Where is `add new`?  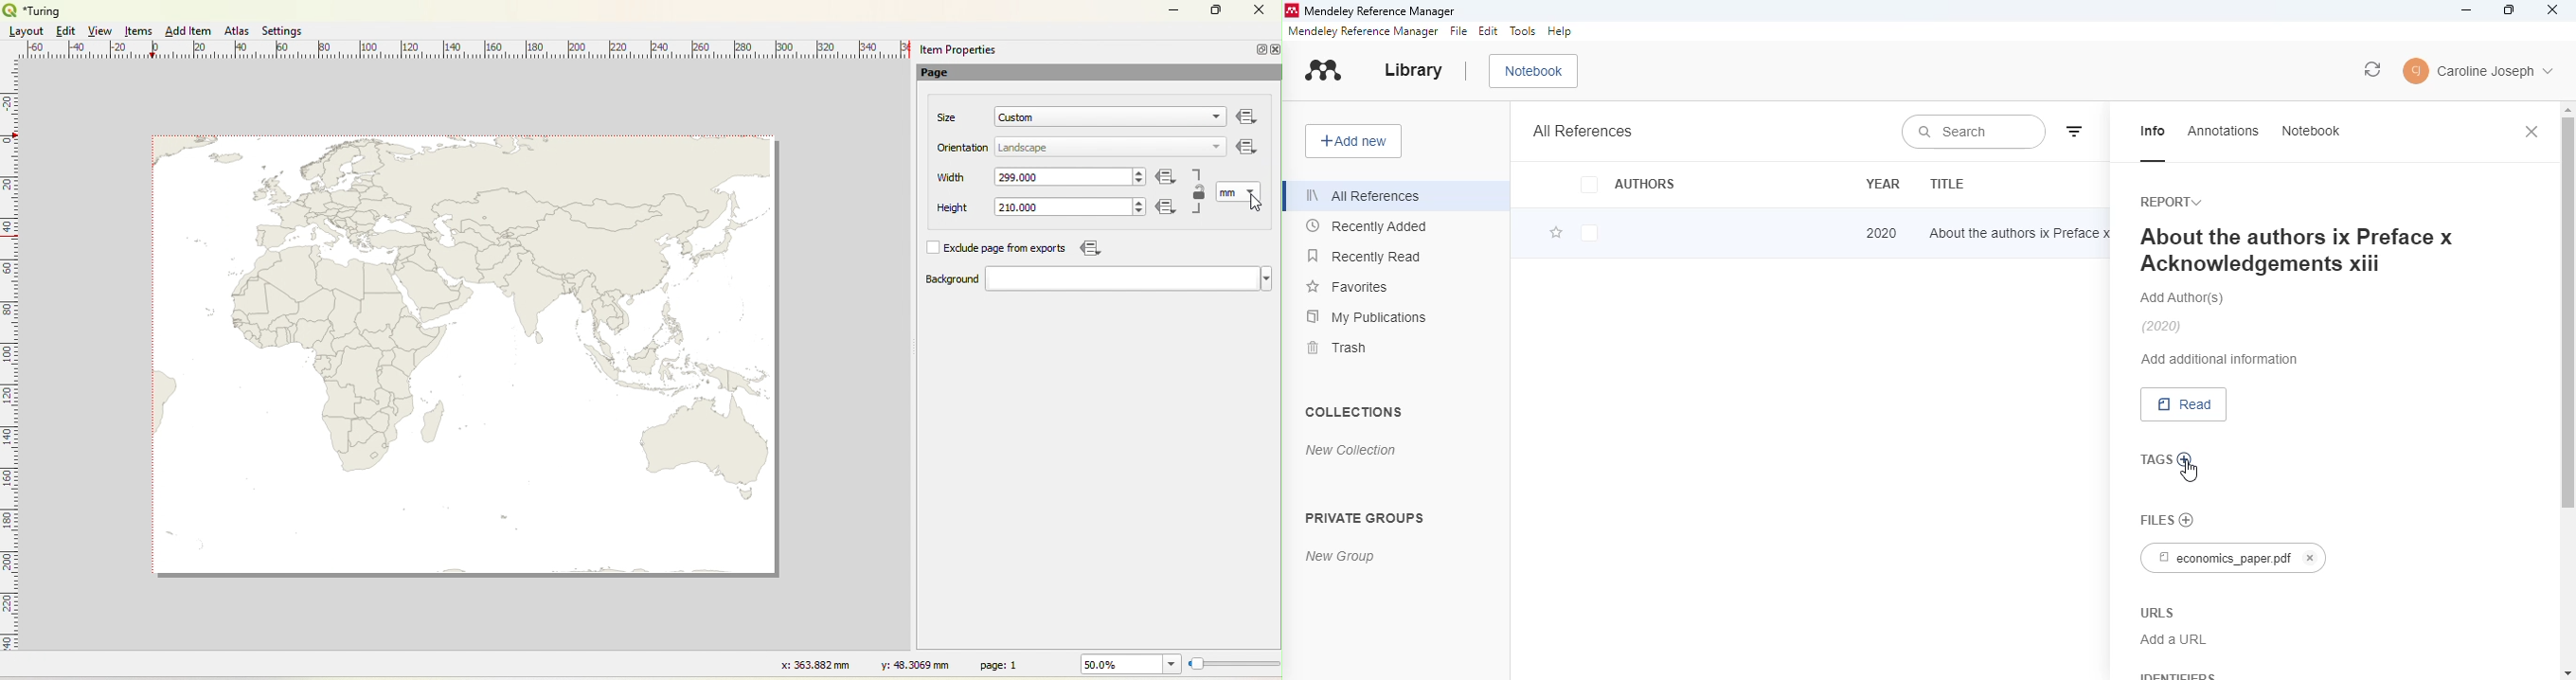 add new is located at coordinates (1353, 141).